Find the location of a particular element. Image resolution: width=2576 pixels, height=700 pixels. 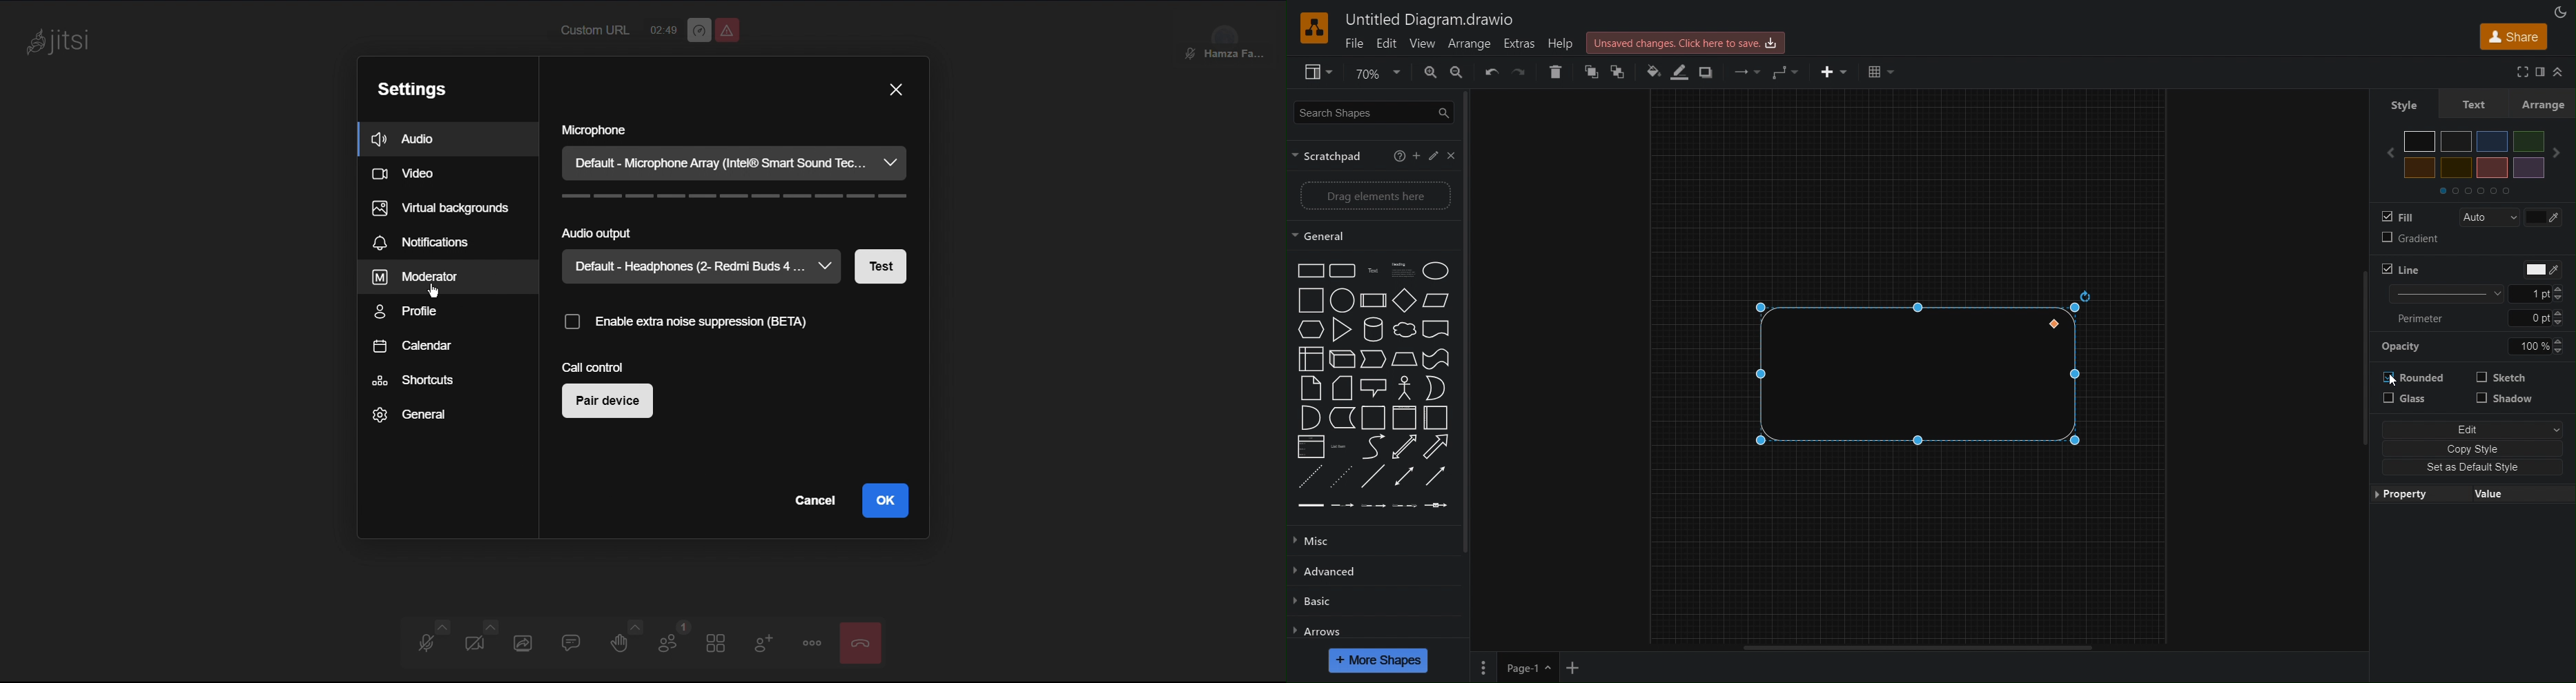

General is located at coordinates (412, 414).